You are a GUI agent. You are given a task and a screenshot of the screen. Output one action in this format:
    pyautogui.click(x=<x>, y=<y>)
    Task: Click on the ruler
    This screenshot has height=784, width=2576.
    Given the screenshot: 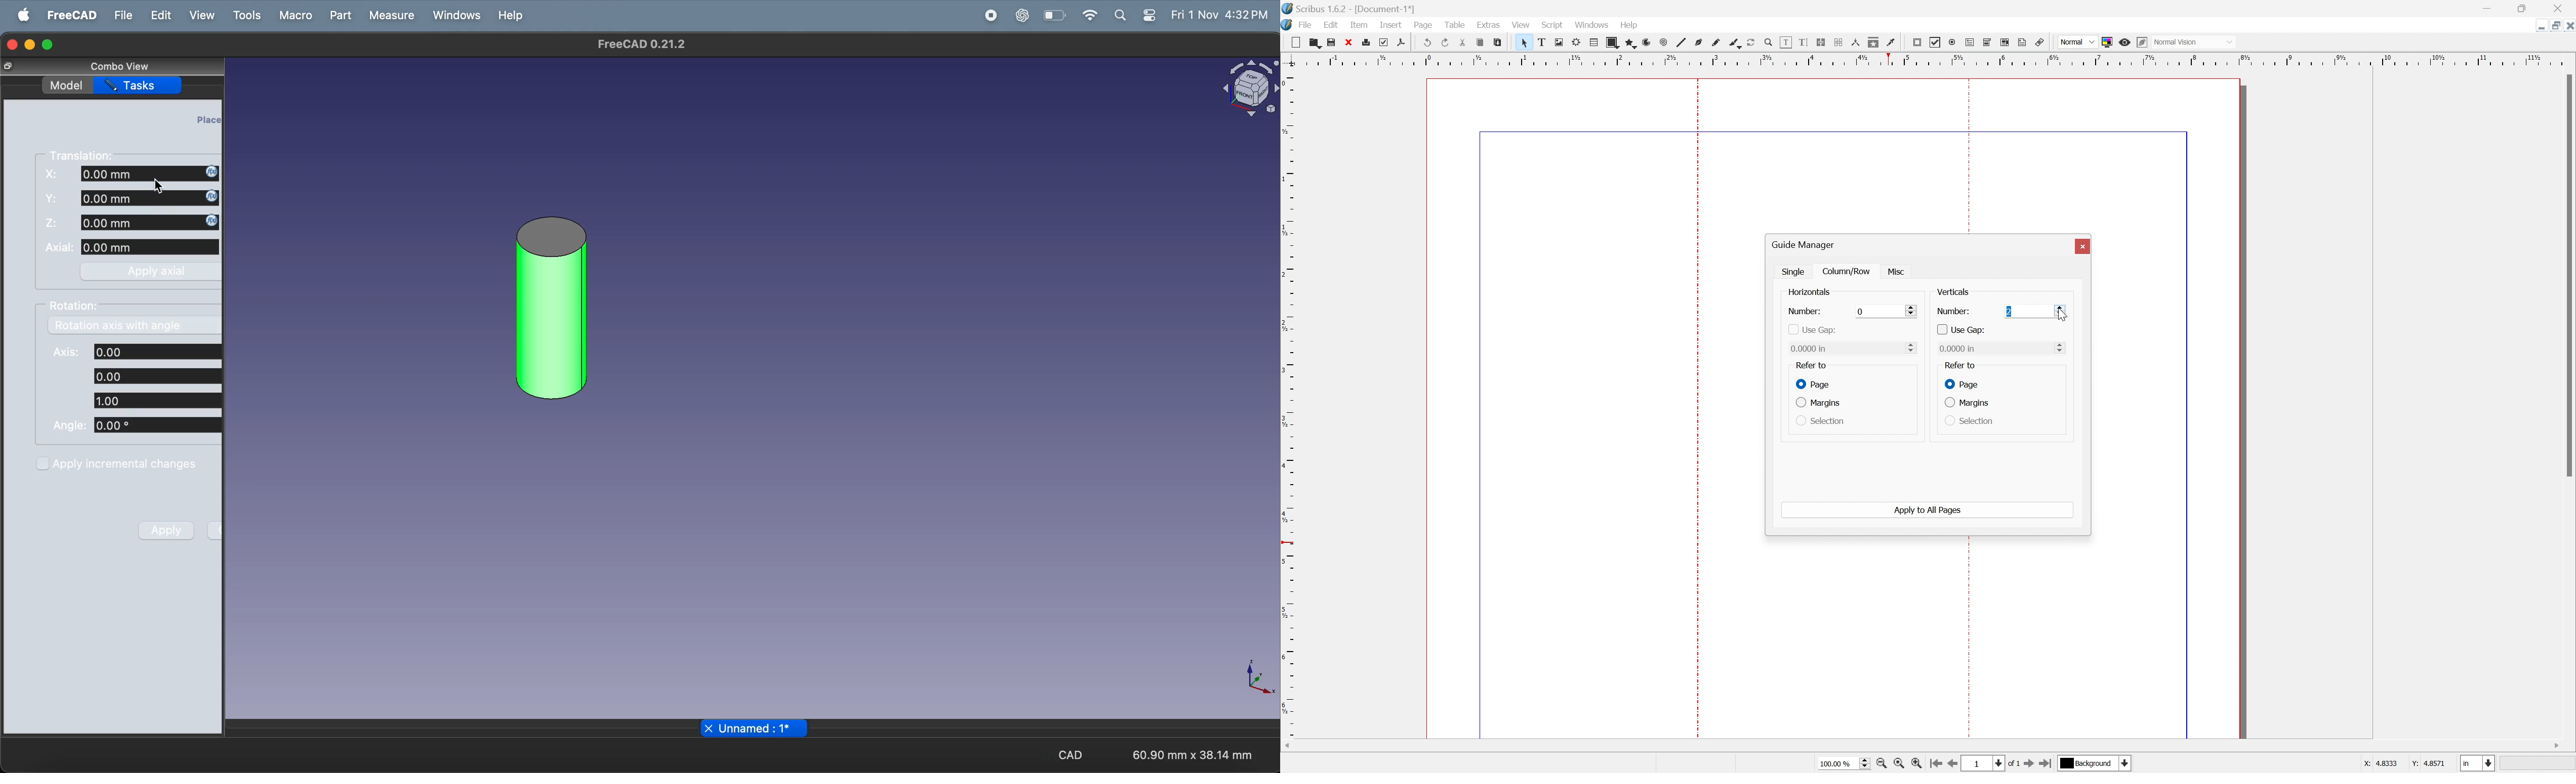 What is the action you would take?
    pyautogui.click(x=1288, y=403)
    